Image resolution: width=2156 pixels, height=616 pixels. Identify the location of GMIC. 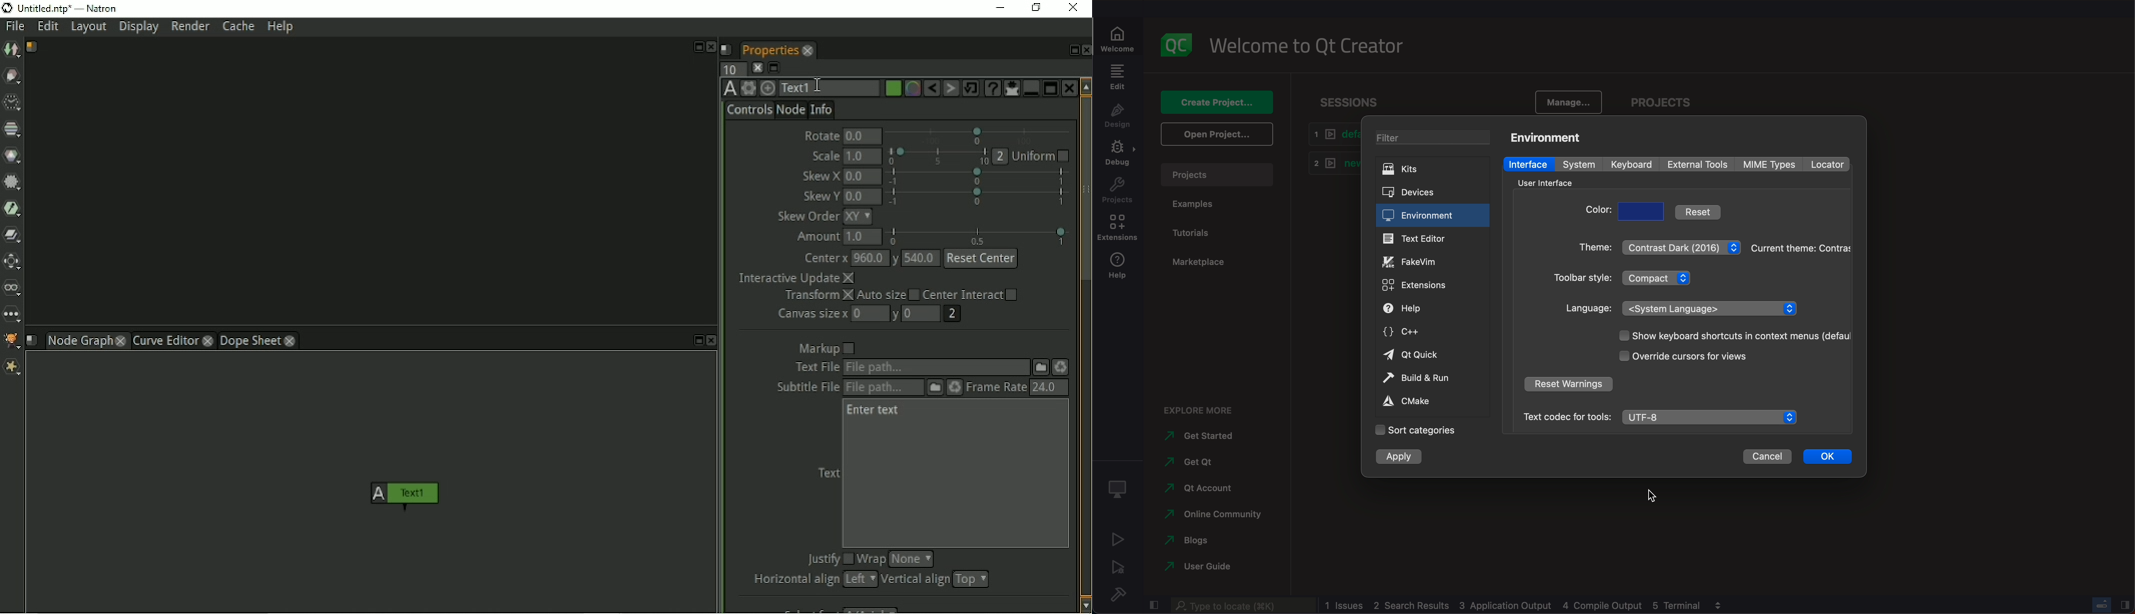
(12, 341).